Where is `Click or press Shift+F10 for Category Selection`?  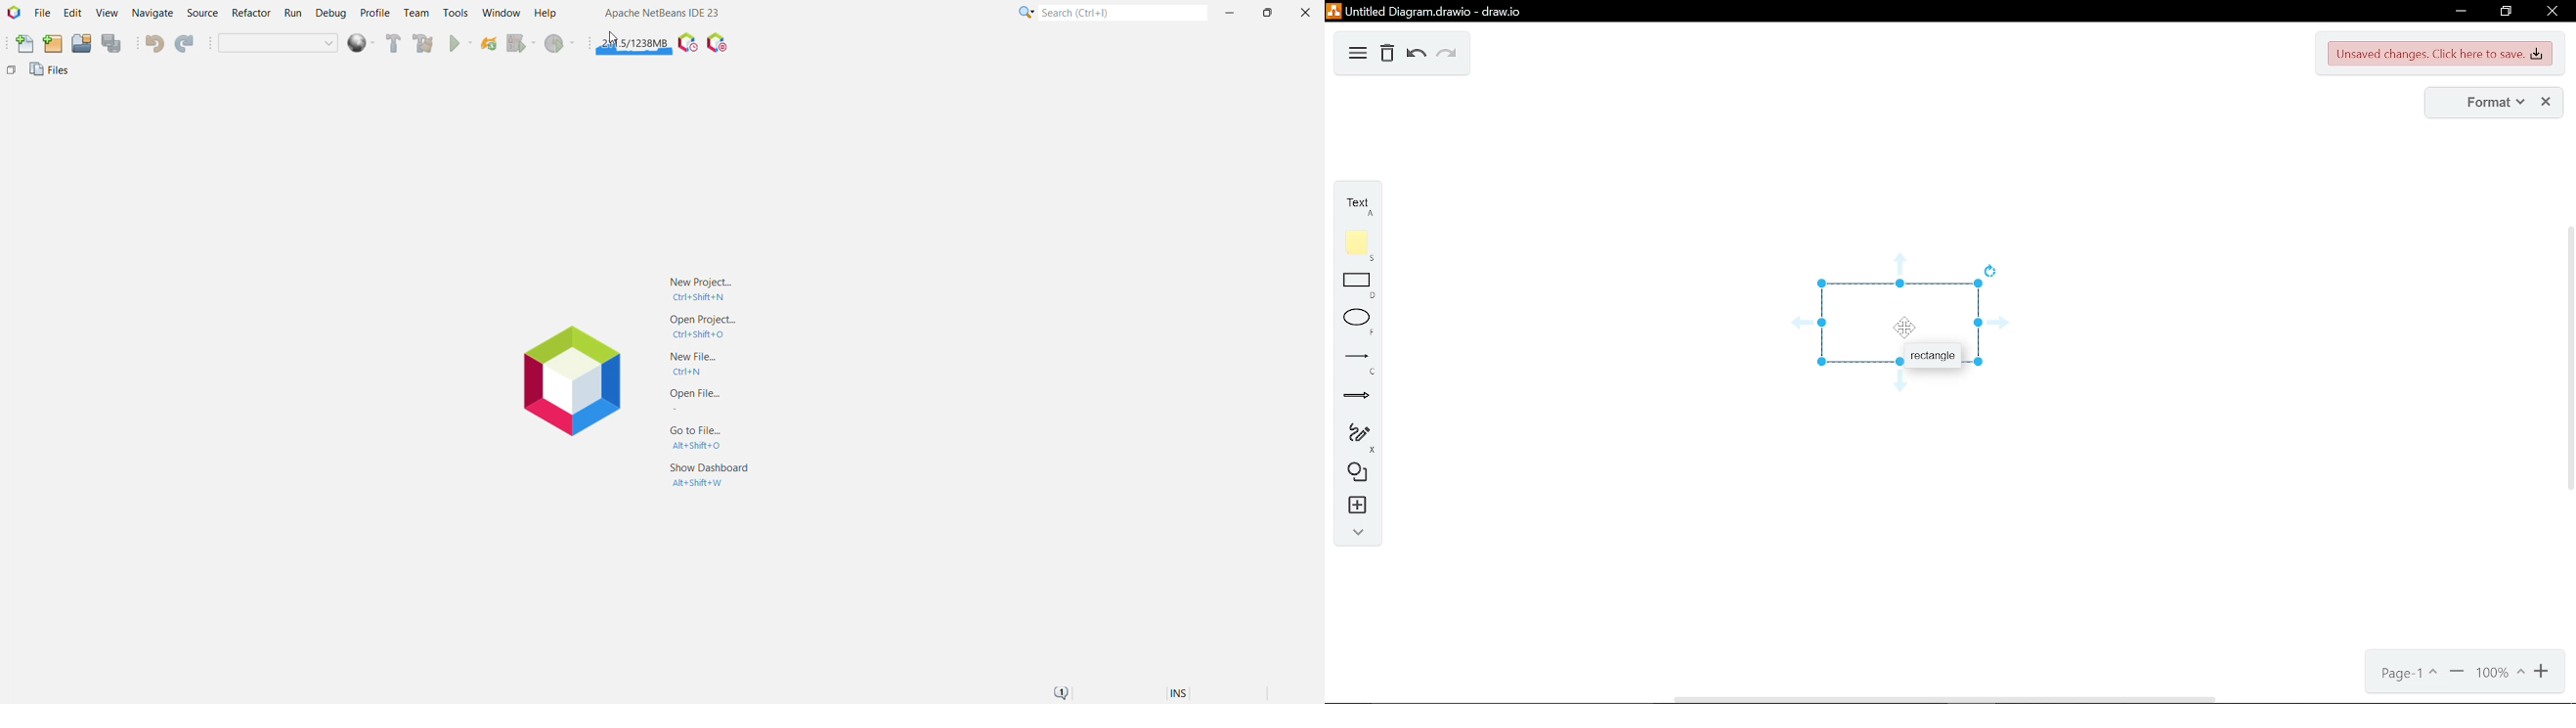 Click or press Shift+F10 for Category Selection is located at coordinates (1025, 12).